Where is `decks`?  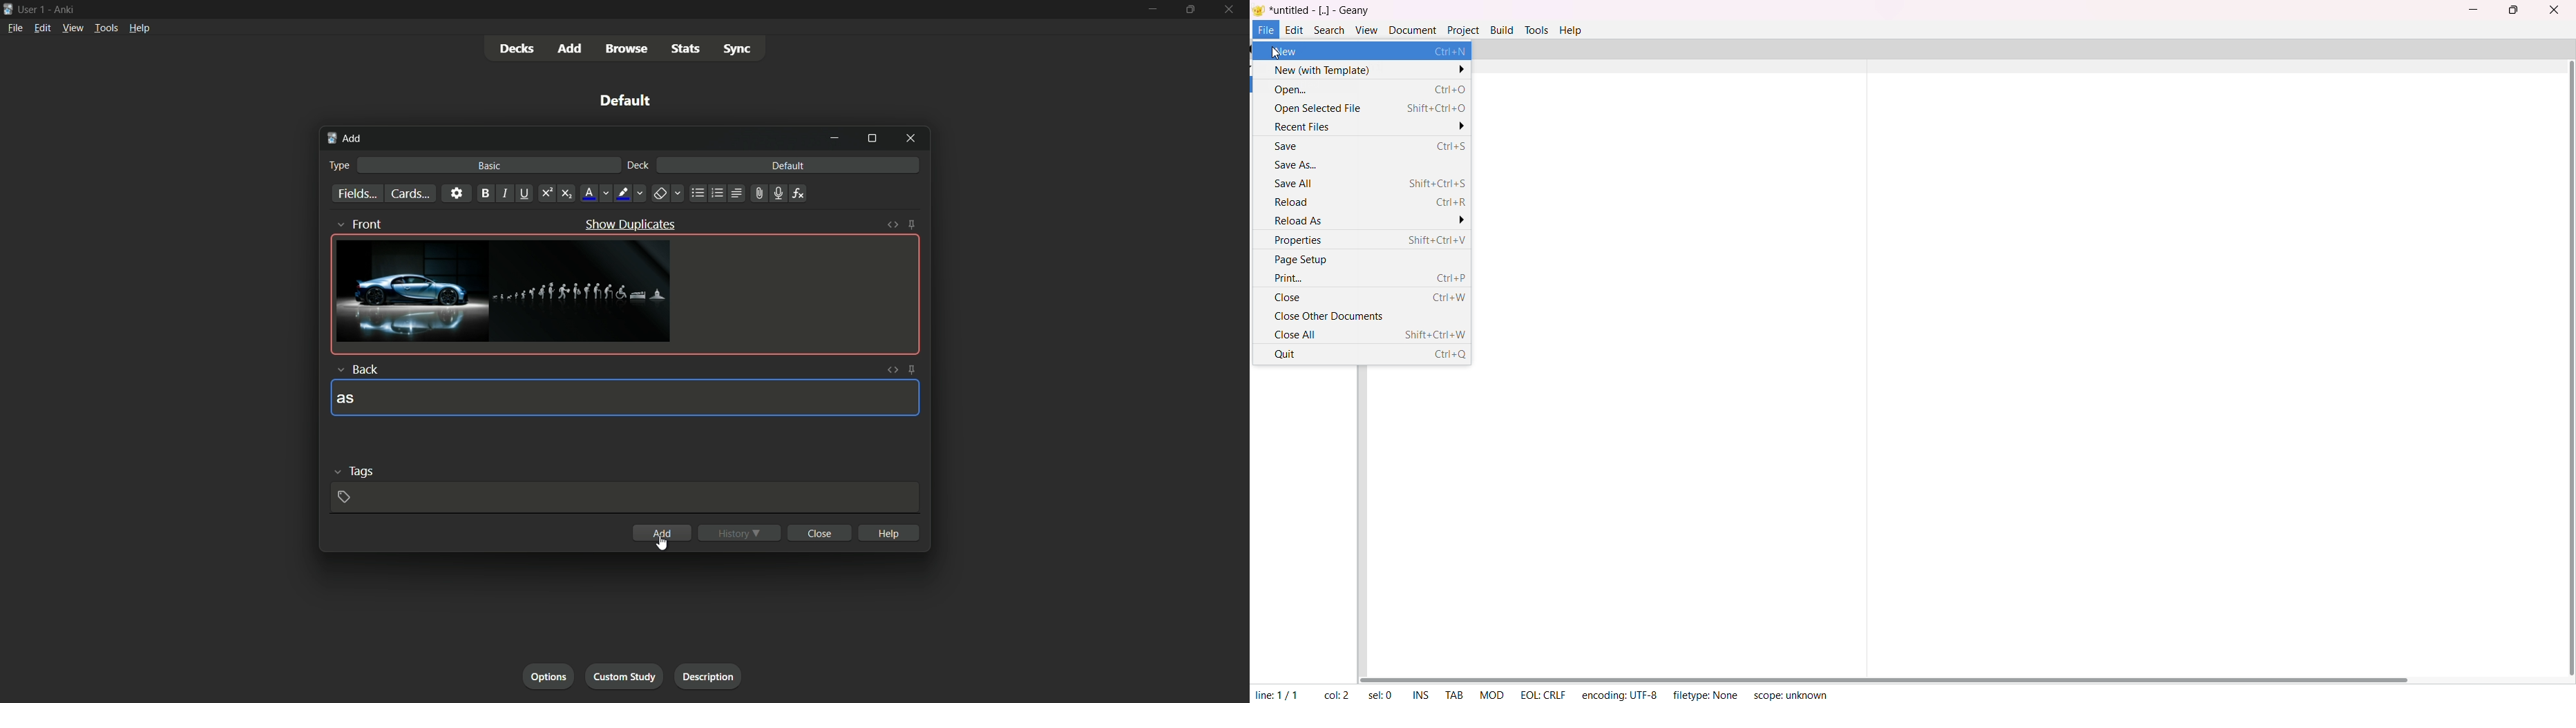
decks is located at coordinates (517, 49).